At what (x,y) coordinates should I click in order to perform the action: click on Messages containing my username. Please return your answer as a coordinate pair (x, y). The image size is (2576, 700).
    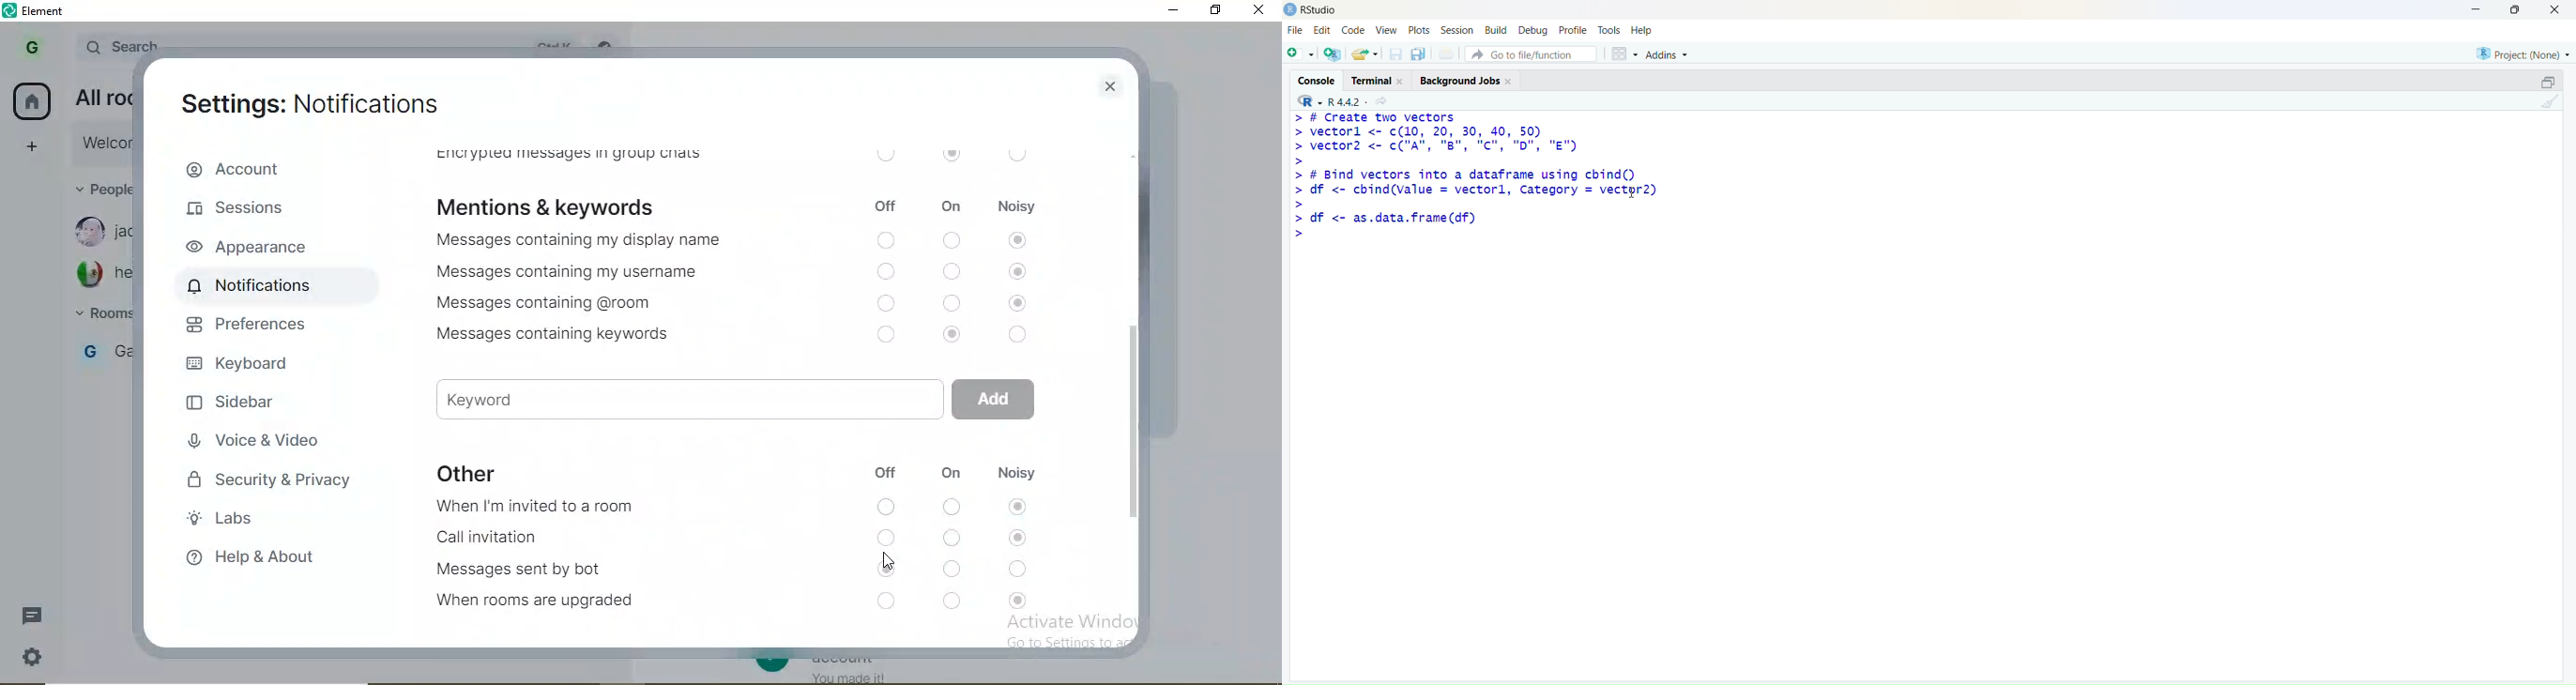
    Looking at the image, I should click on (566, 269).